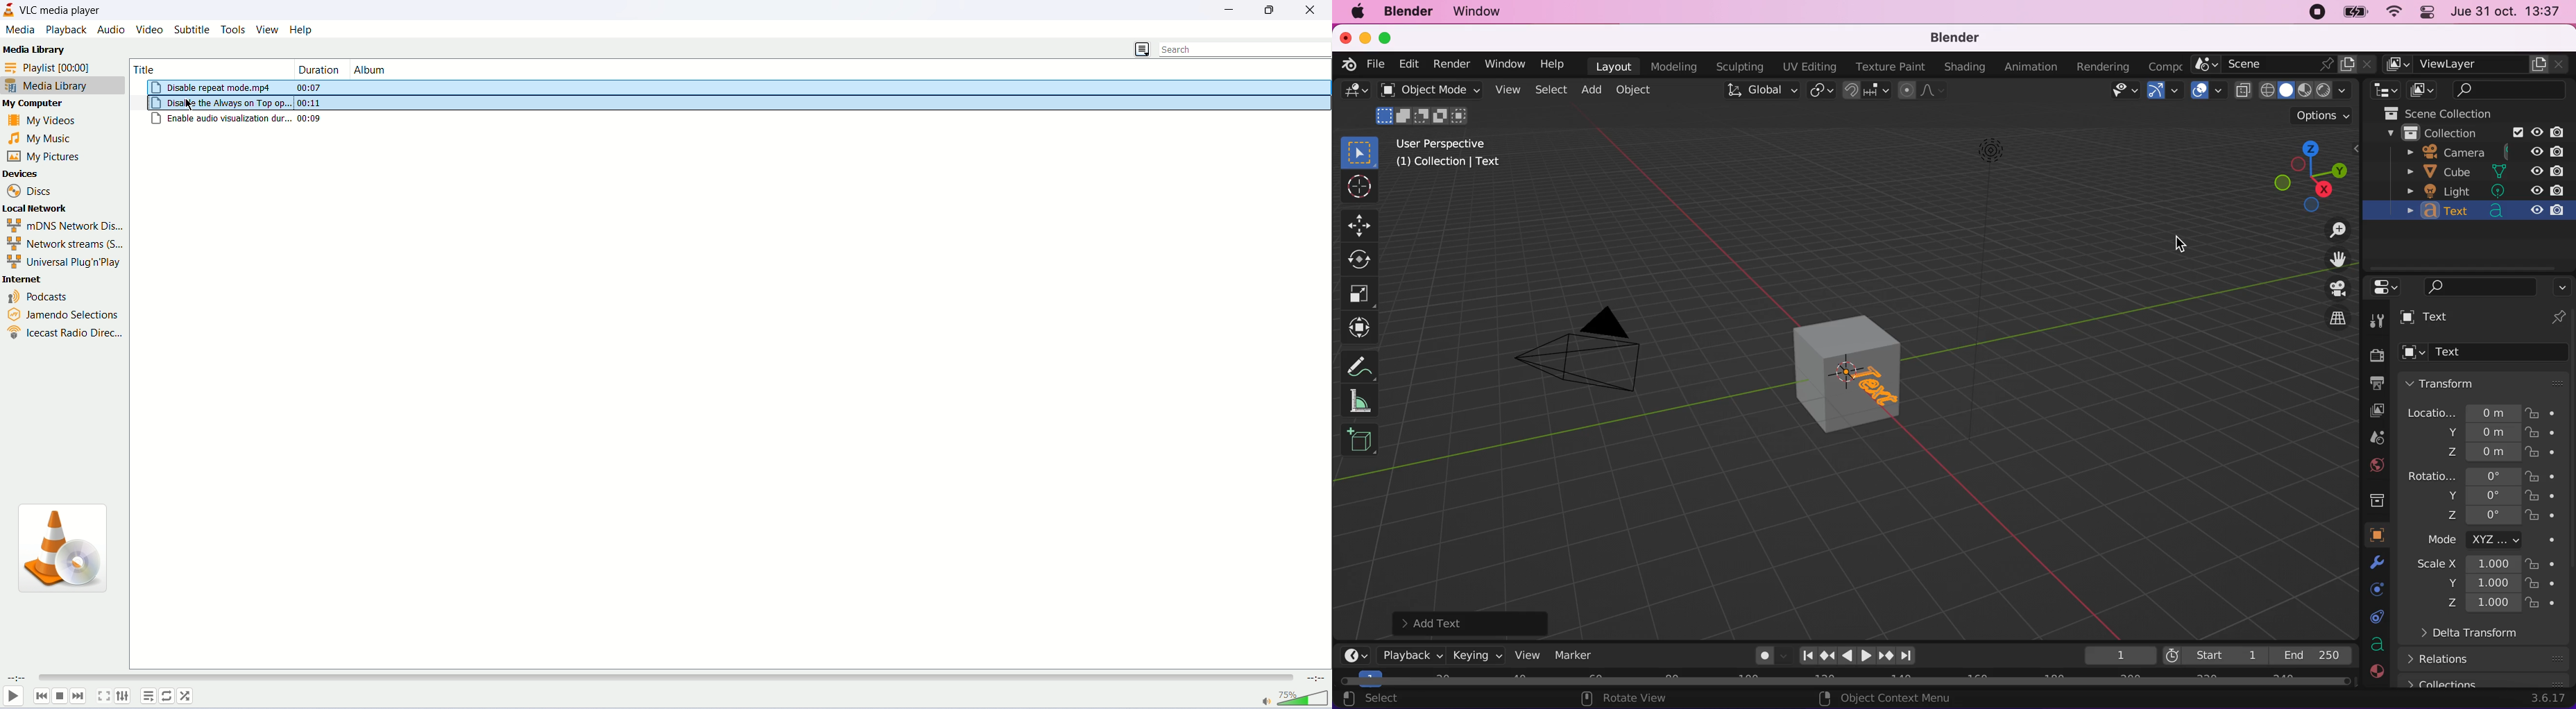 The width and height of the screenshot is (2576, 728). Describe the element at coordinates (166, 697) in the screenshot. I see `toggle loop` at that location.